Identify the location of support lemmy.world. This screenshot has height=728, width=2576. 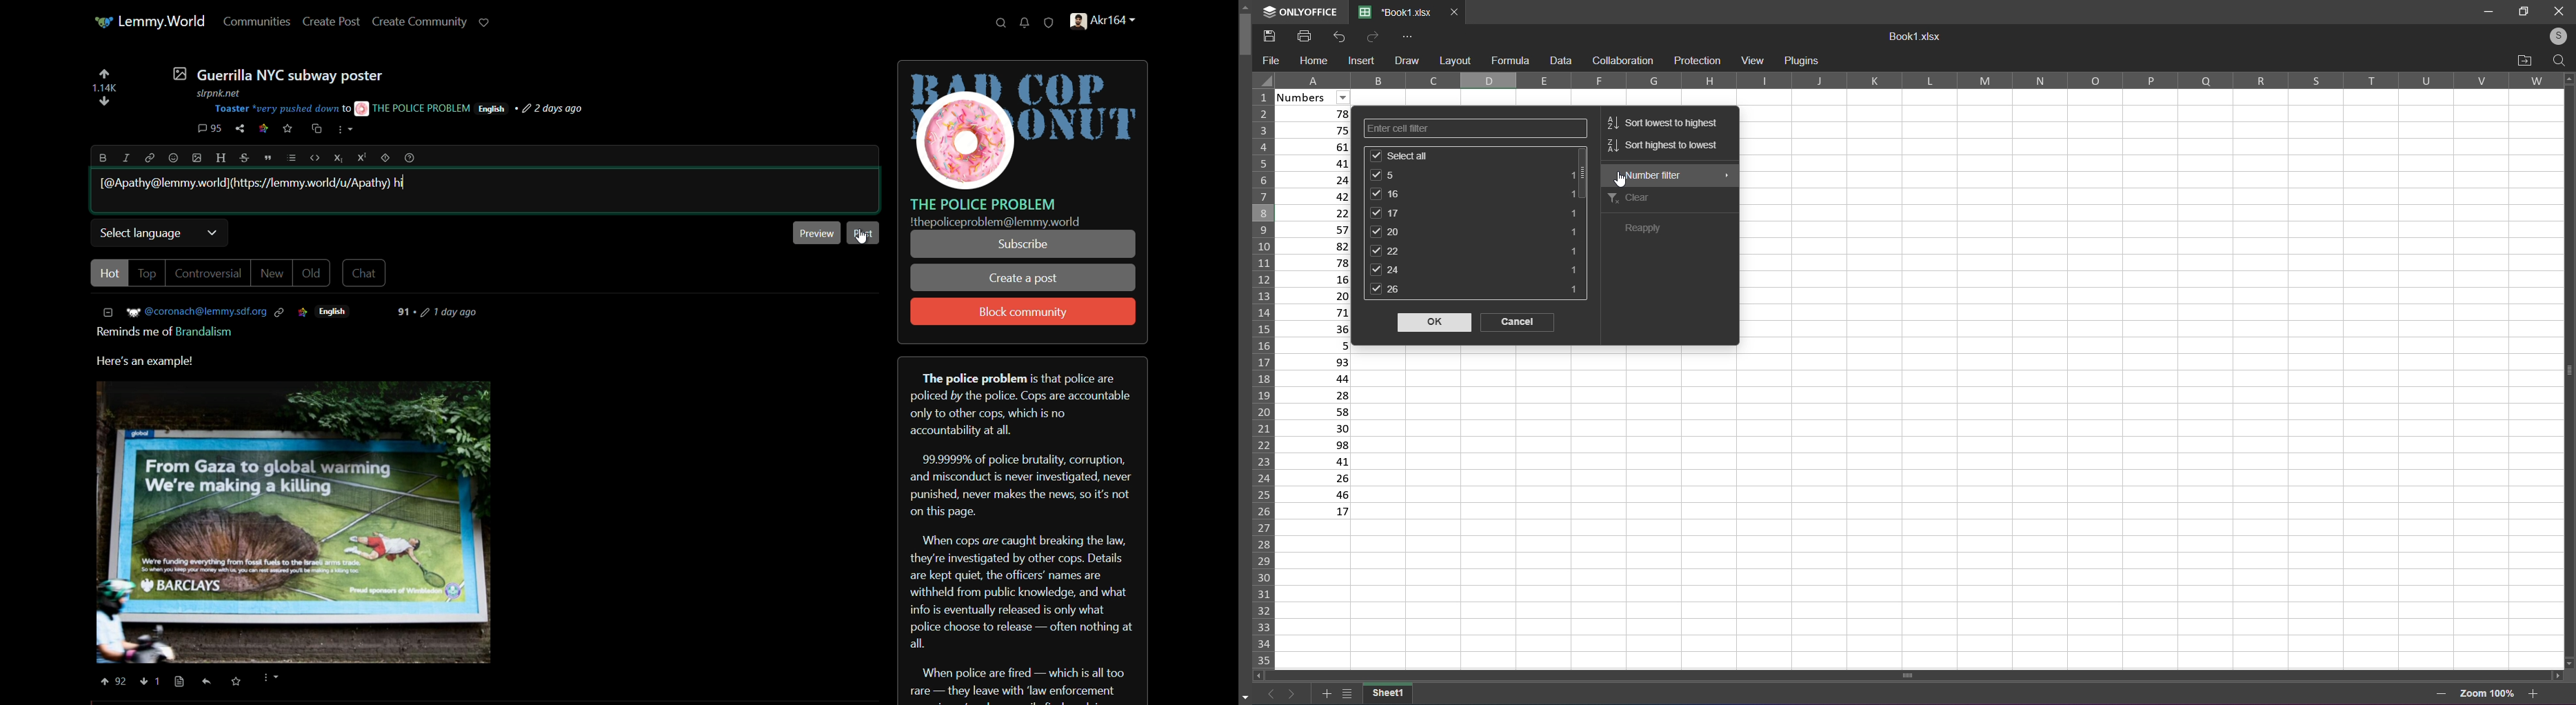
(485, 22).